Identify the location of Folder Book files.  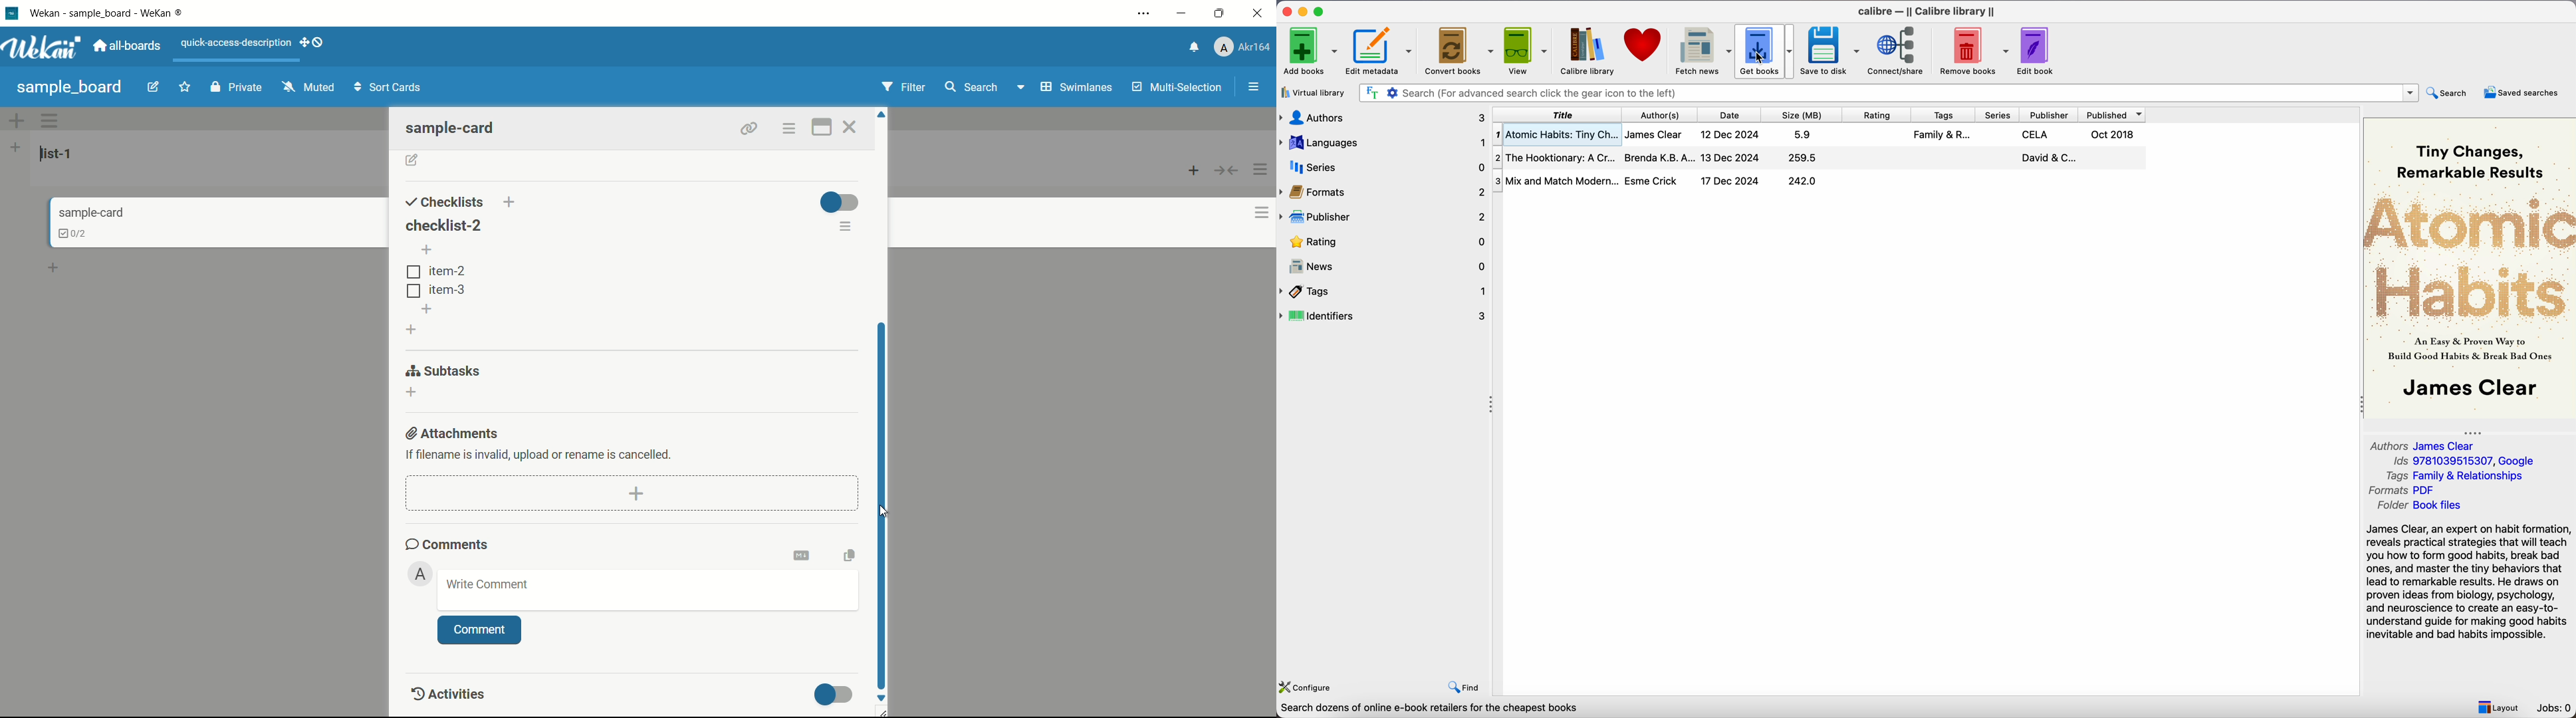
(2416, 507).